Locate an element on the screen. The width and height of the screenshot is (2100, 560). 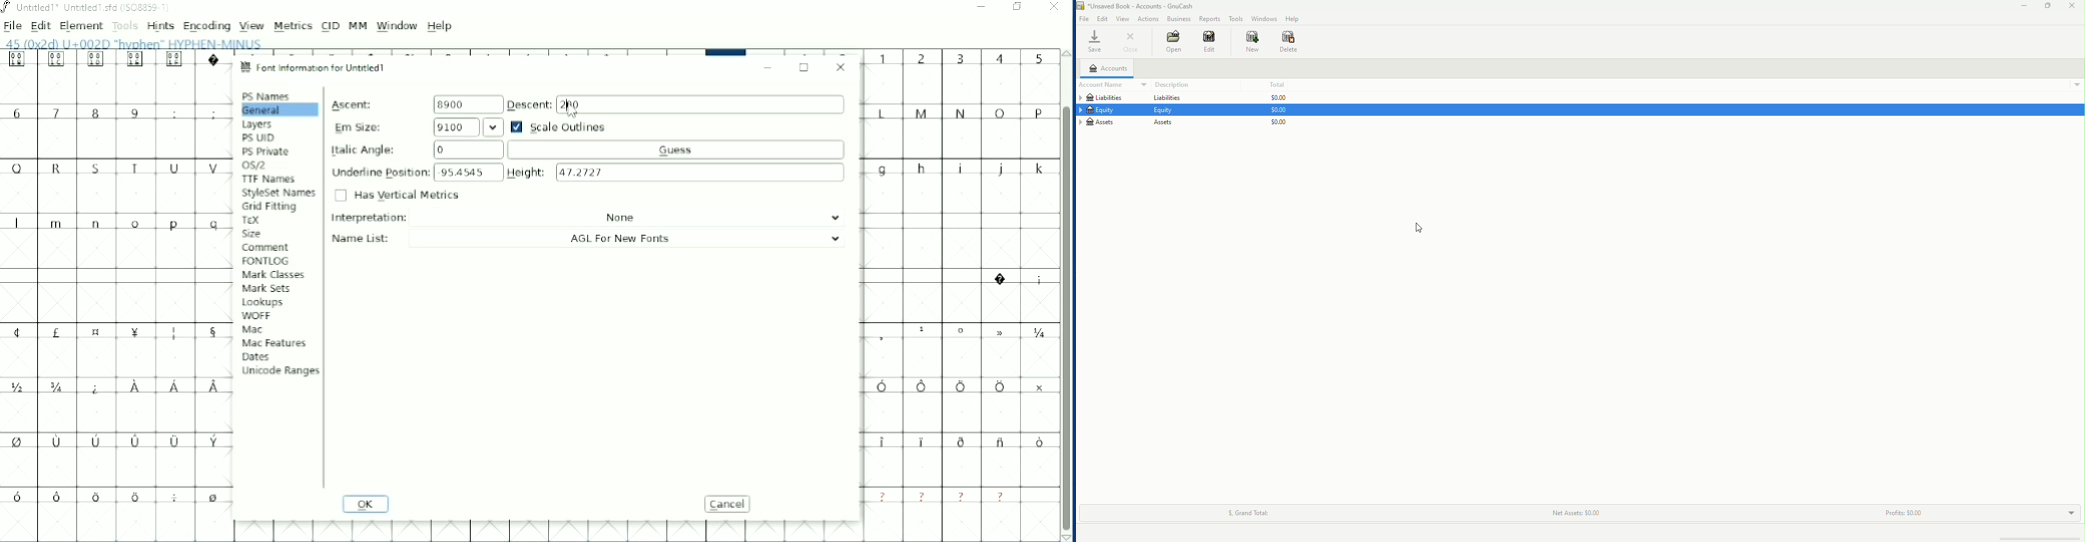
MM is located at coordinates (358, 26).